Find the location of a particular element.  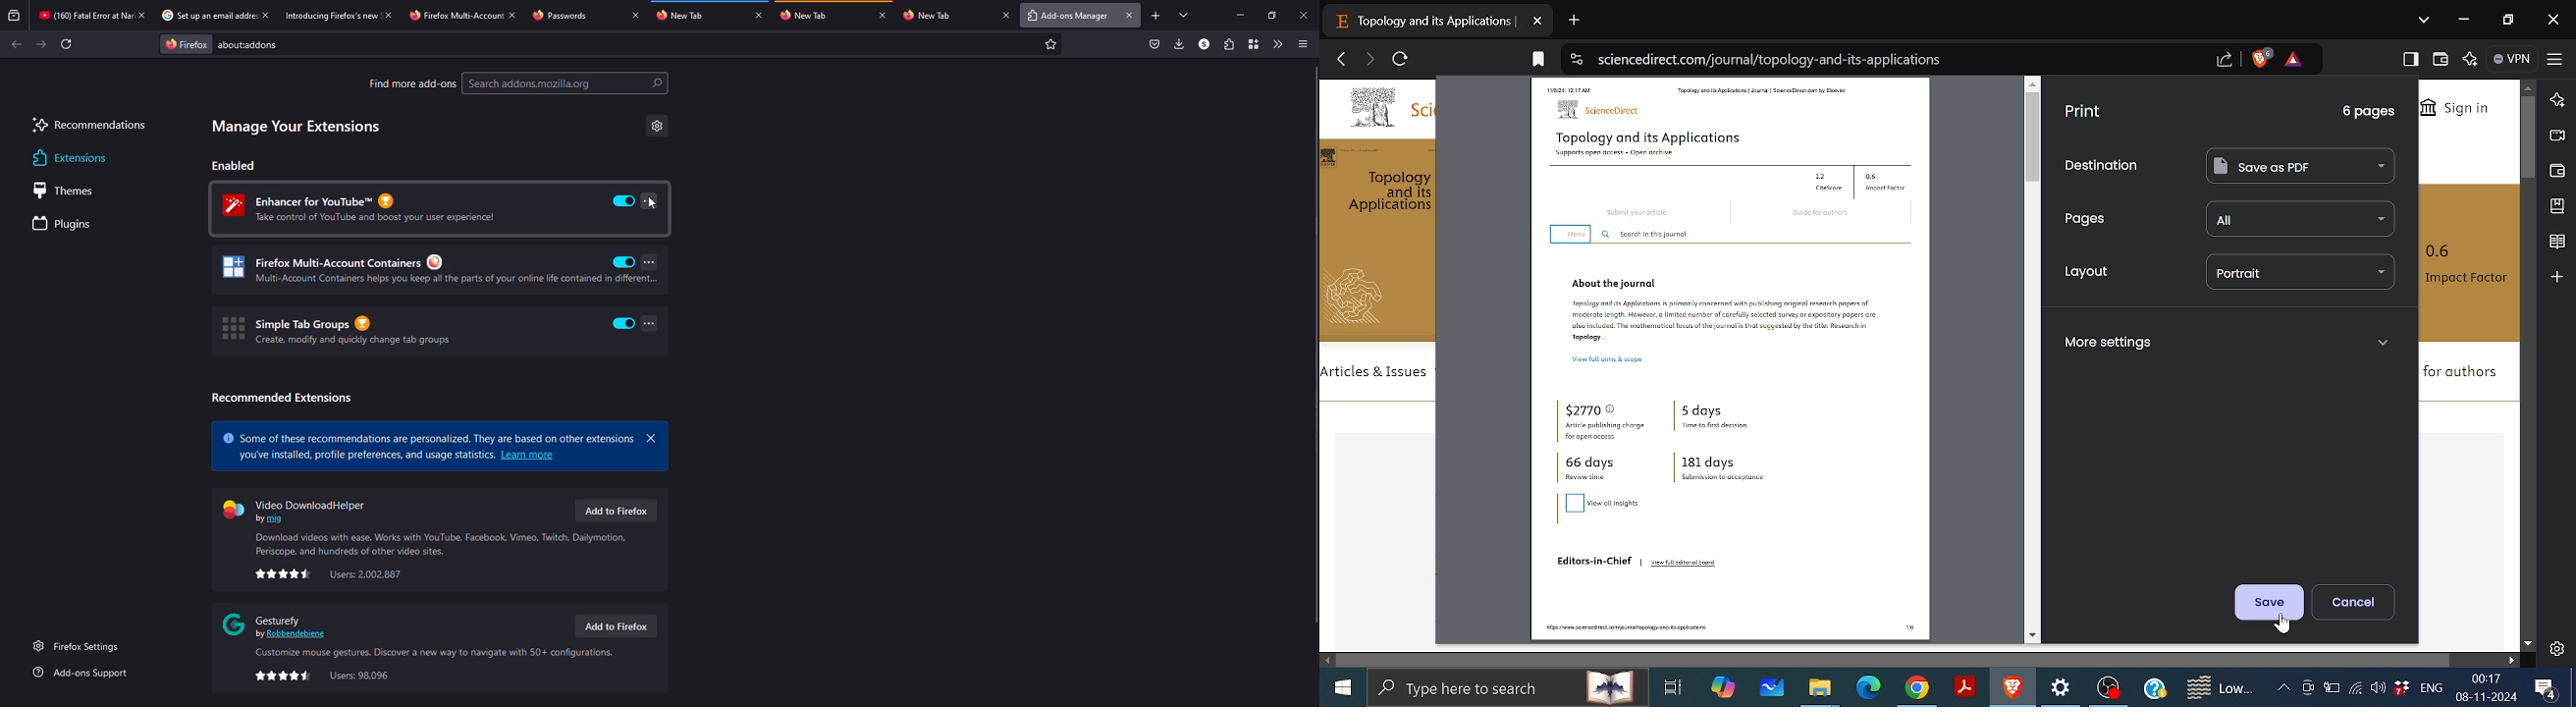

enabled is located at coordinates (234, 165).